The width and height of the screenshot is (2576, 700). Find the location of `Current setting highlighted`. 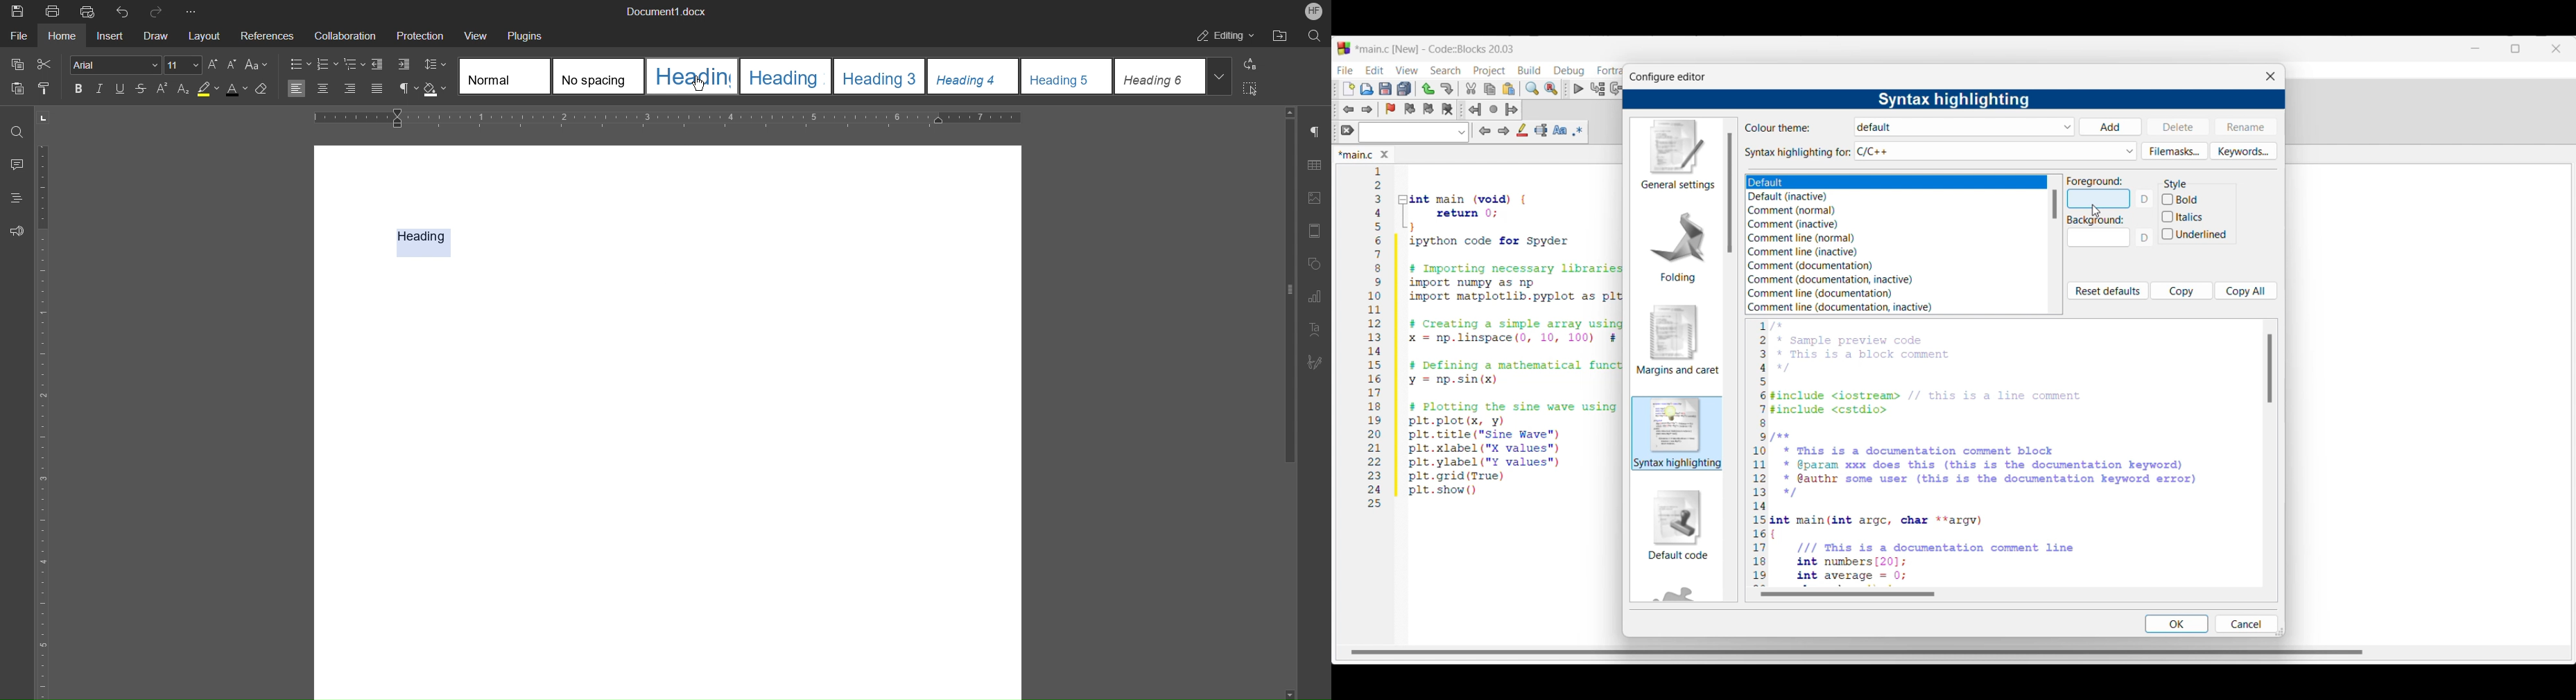

Current setting highlighted is located at coordinates (1678, 433).